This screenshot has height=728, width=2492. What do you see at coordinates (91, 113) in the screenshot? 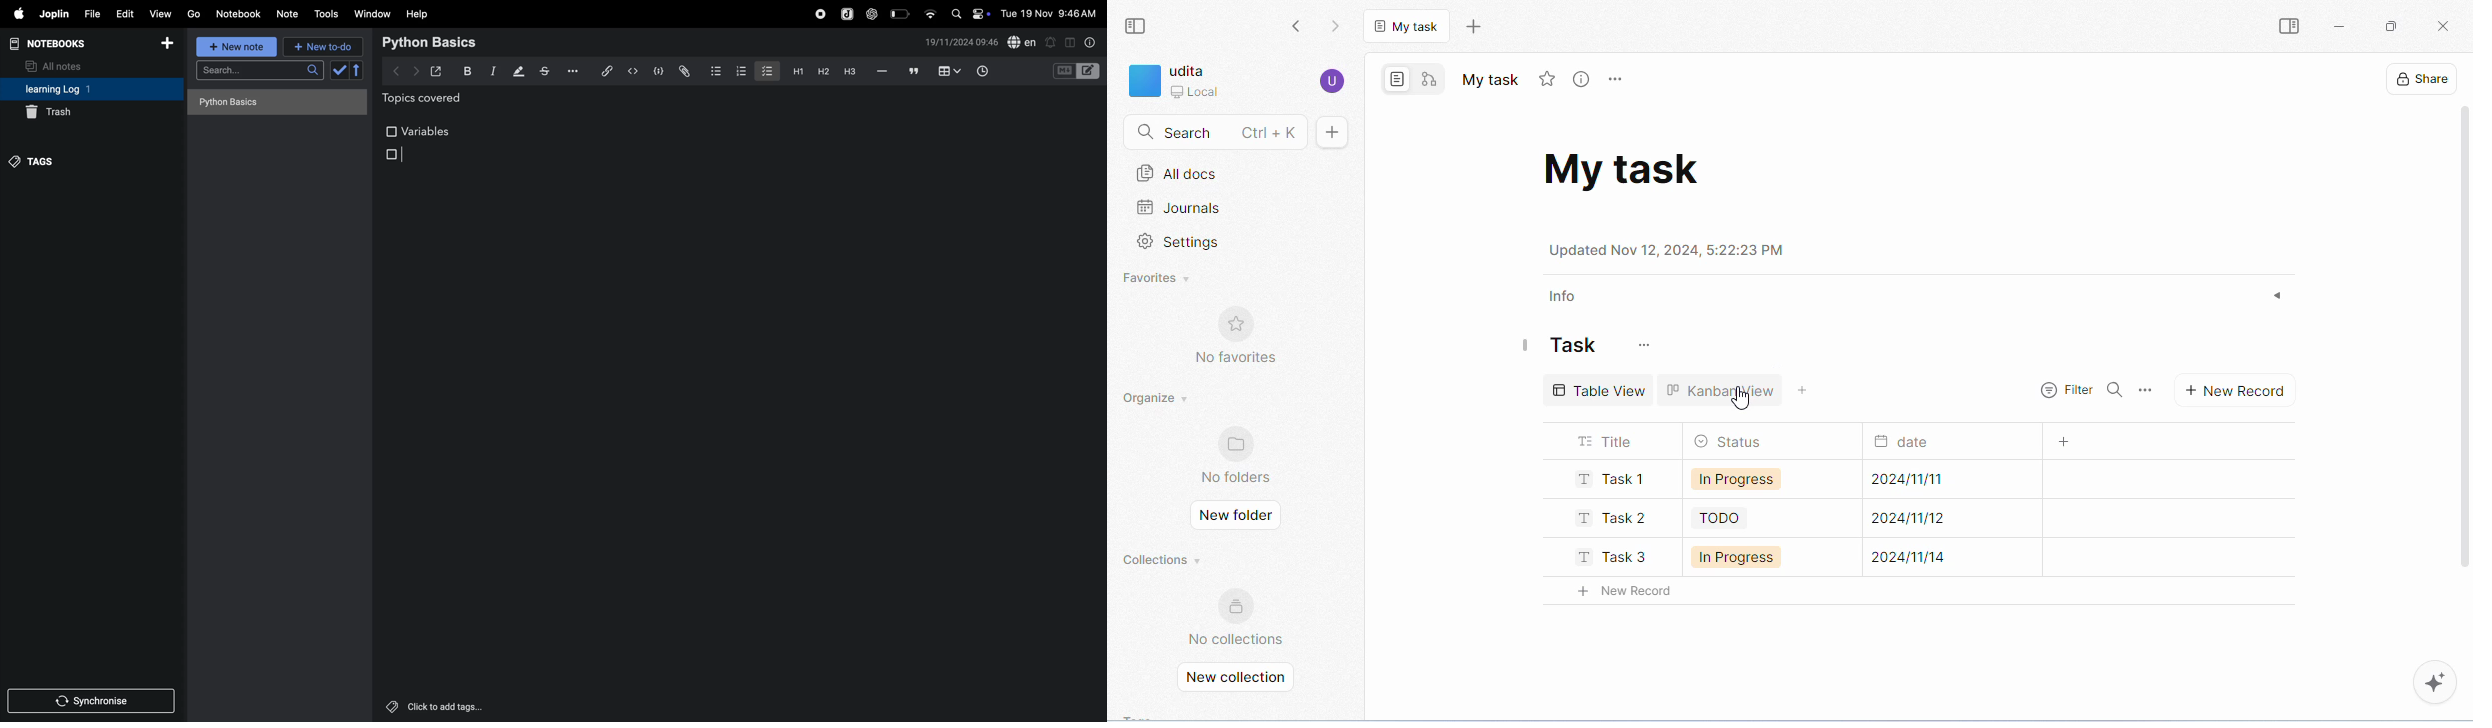
I see `trash` at bounding box center [91, 113].